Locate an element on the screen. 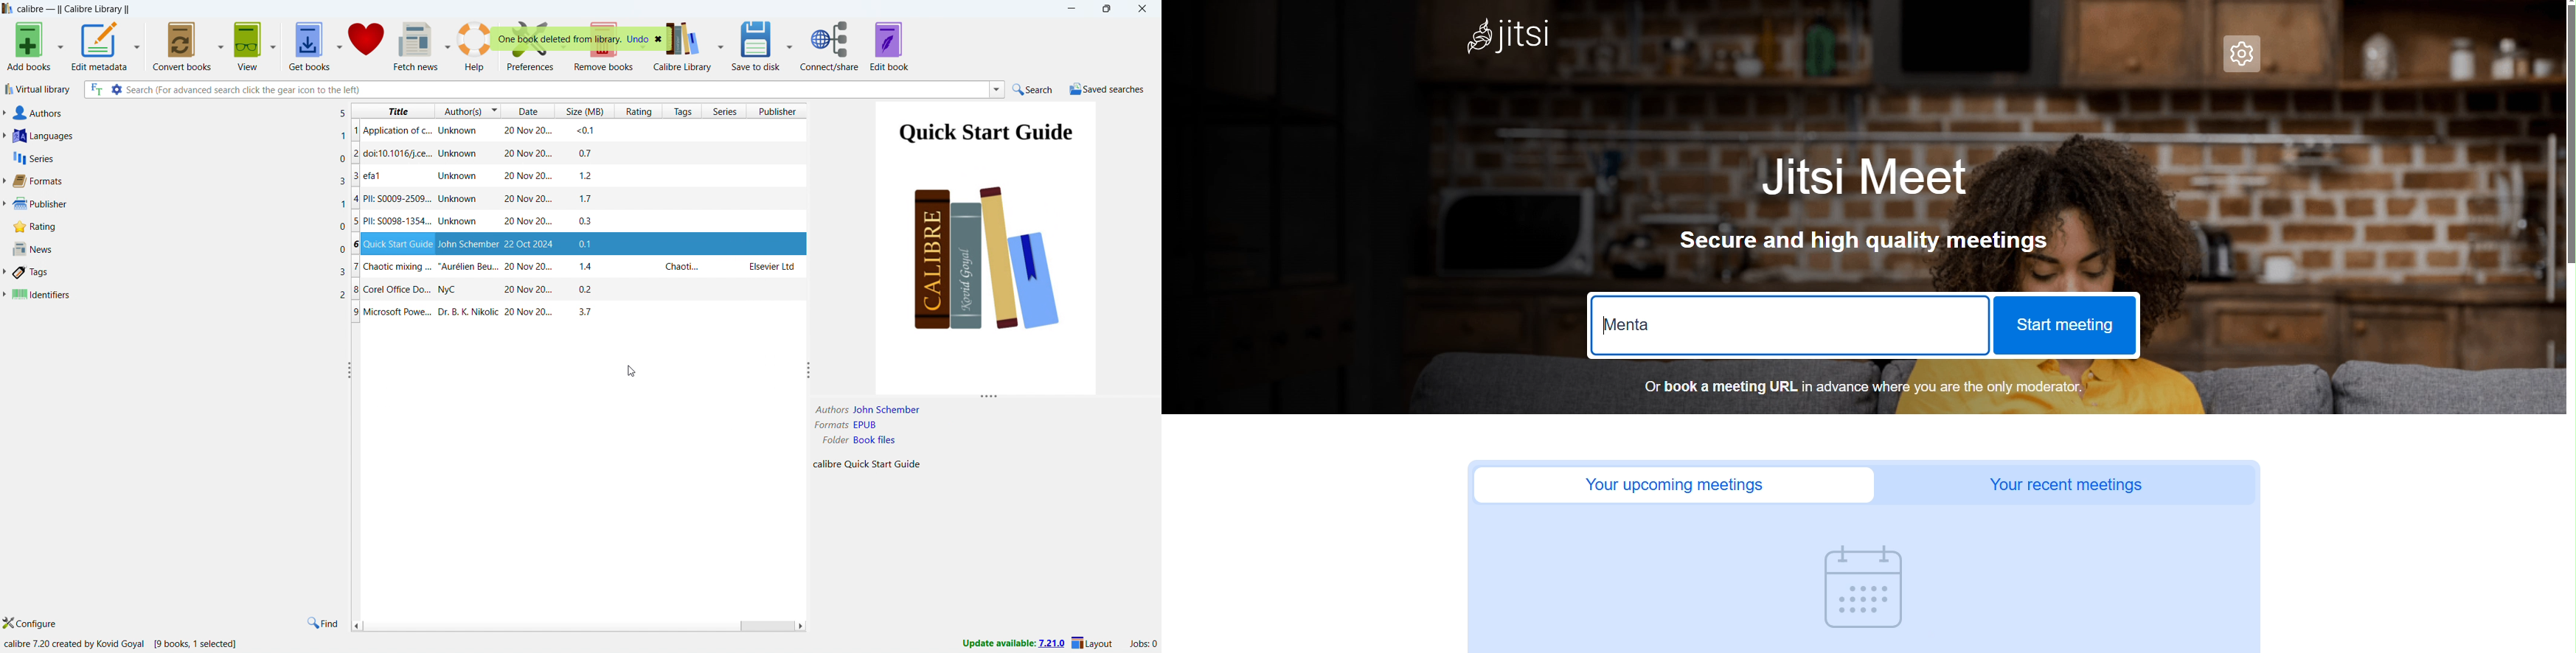 This screenshot has width=2576, height=672. PIL: S009-2509... is located at coordinates (584, 200).